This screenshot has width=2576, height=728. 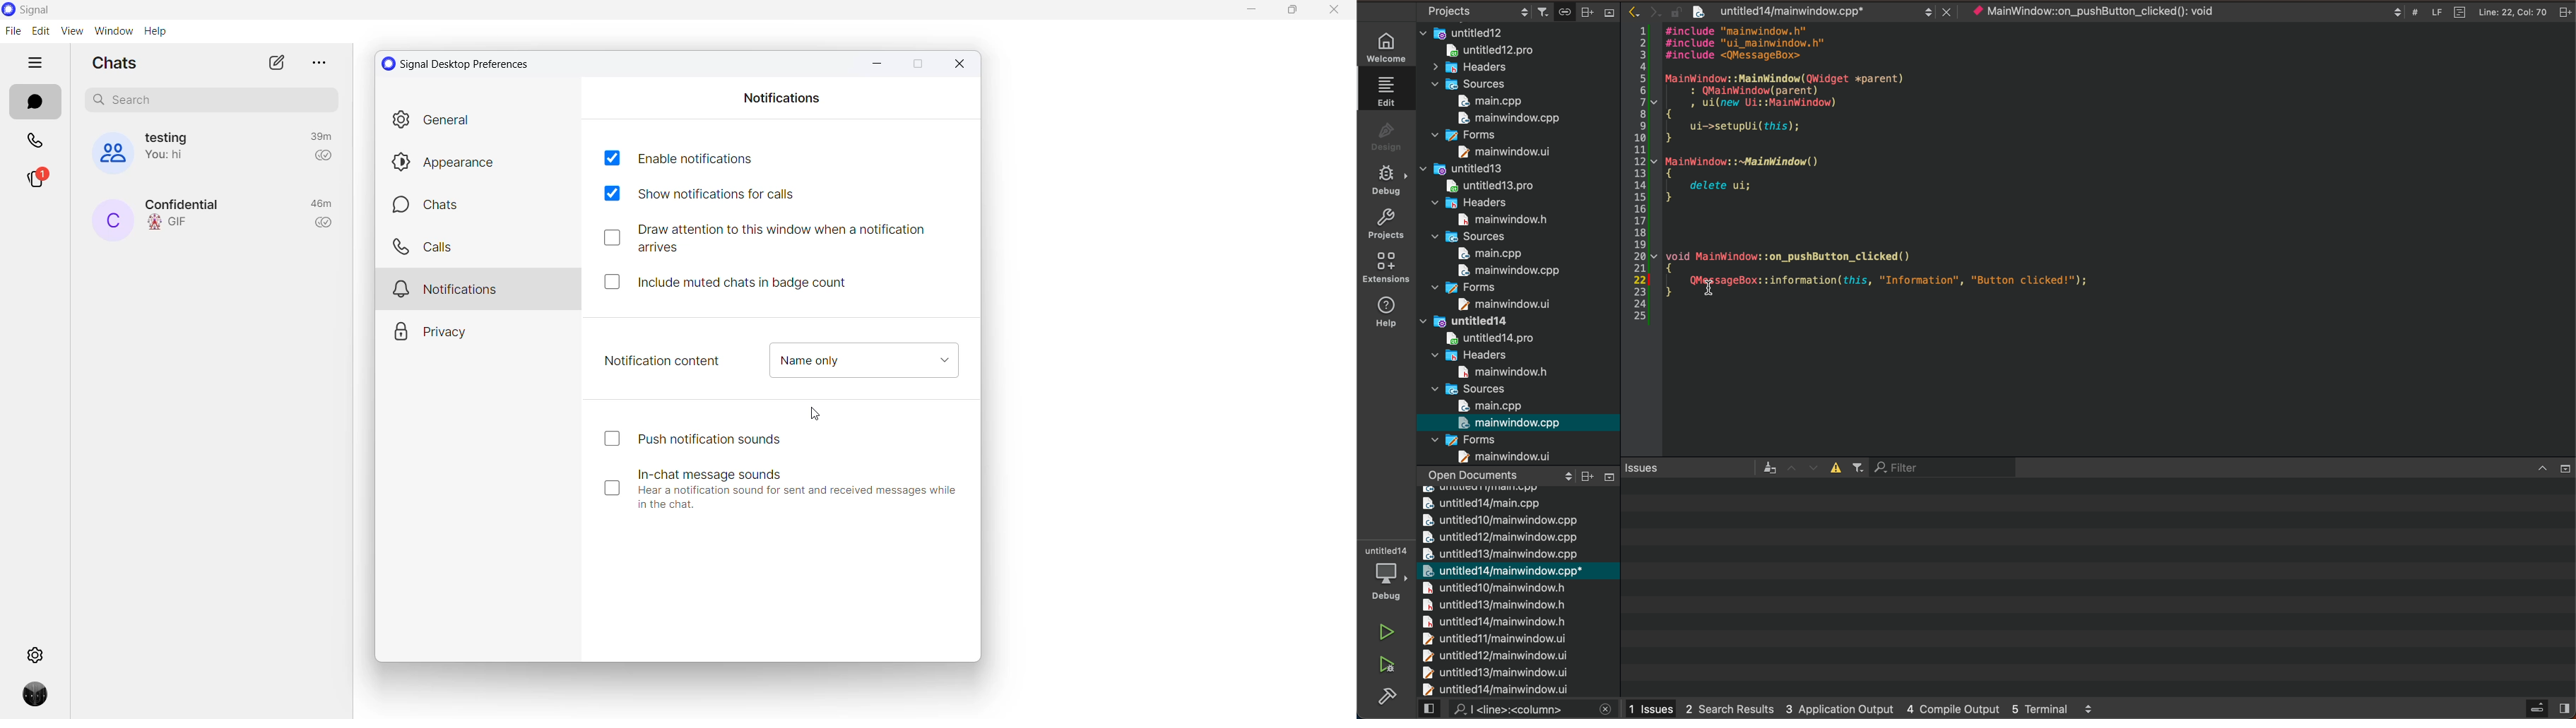 What do you see at coordinates (1385, 223) in the screenshot?
I see `projects` at bounding box center [1385, 223].